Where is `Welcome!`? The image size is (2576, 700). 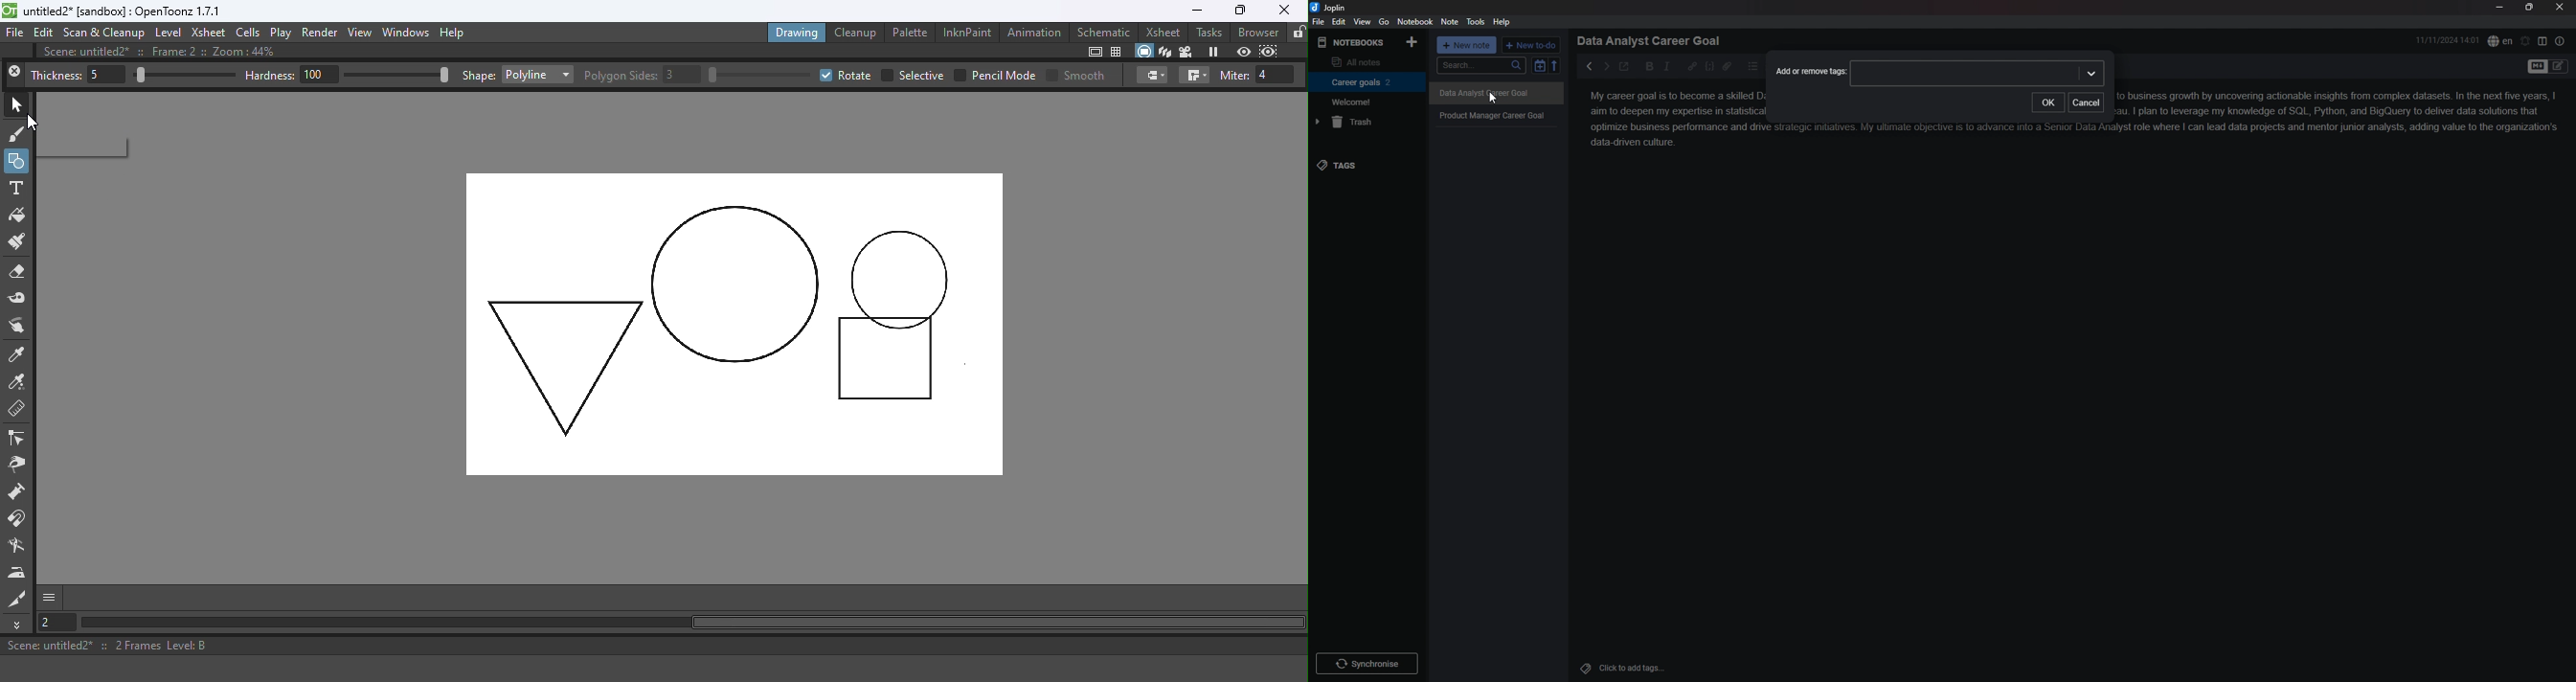
Welcome! is located at coordinates (1364, 101).